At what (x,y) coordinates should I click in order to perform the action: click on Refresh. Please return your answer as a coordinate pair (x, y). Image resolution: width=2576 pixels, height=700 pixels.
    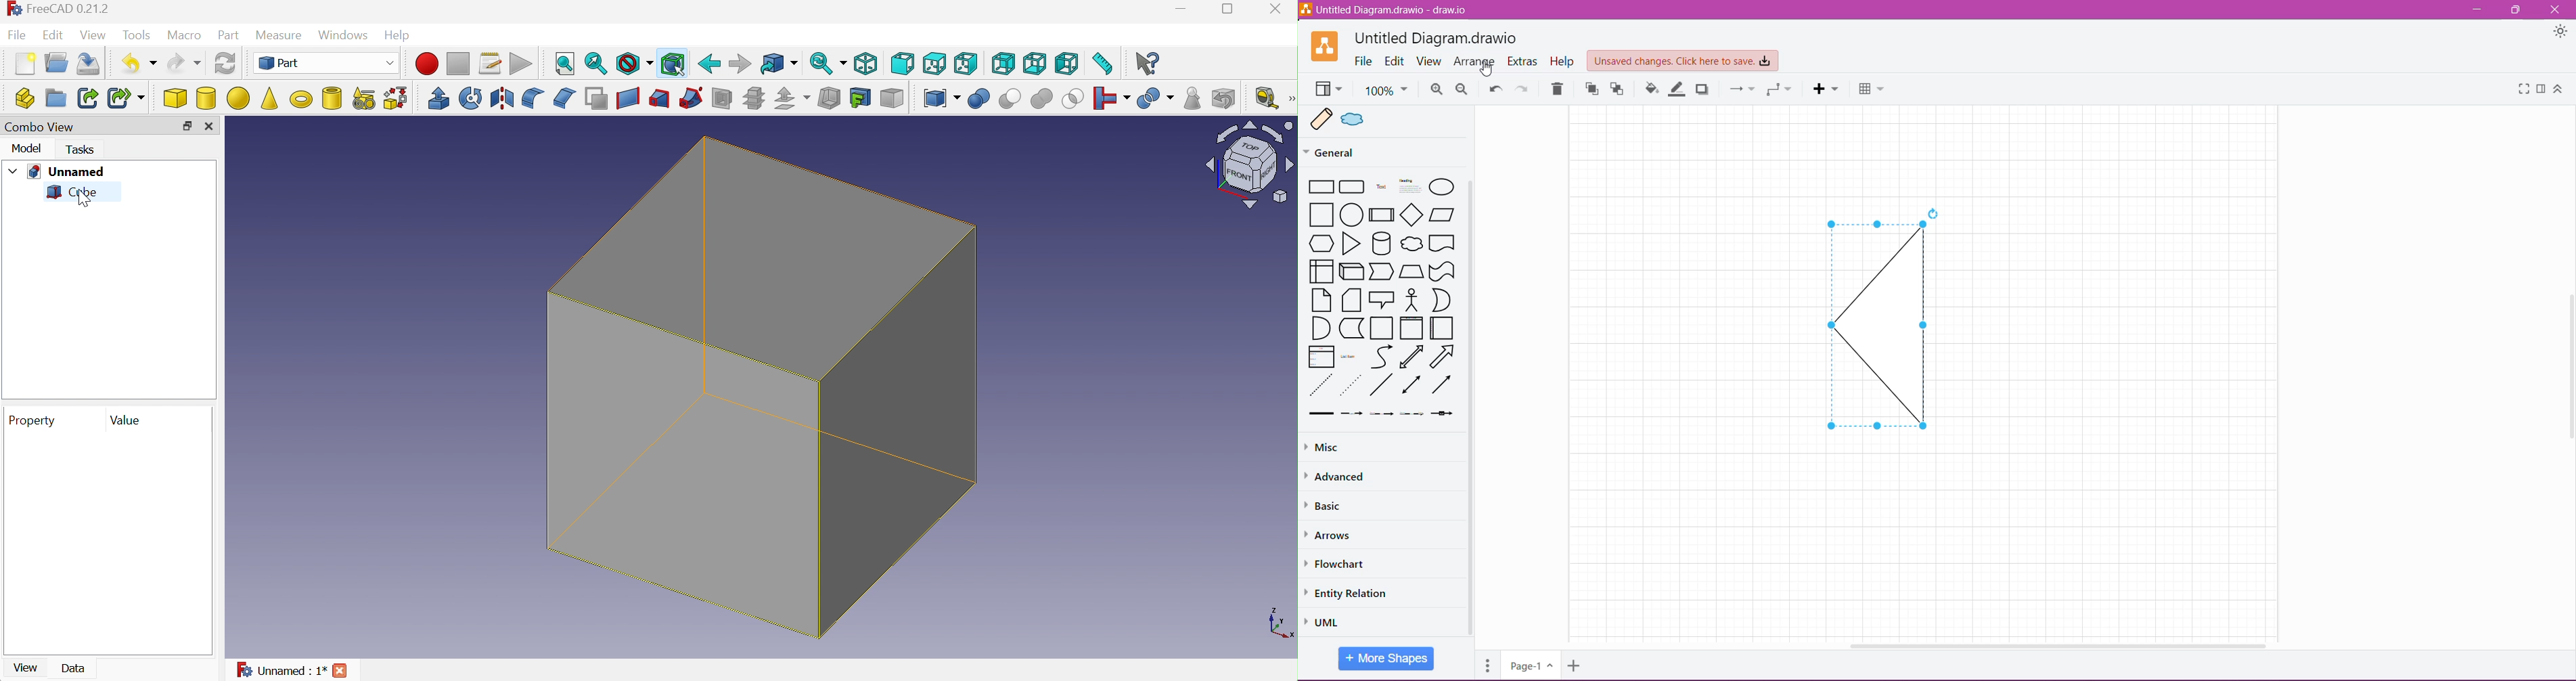
    Looking at the image, I should click on (225, 64).